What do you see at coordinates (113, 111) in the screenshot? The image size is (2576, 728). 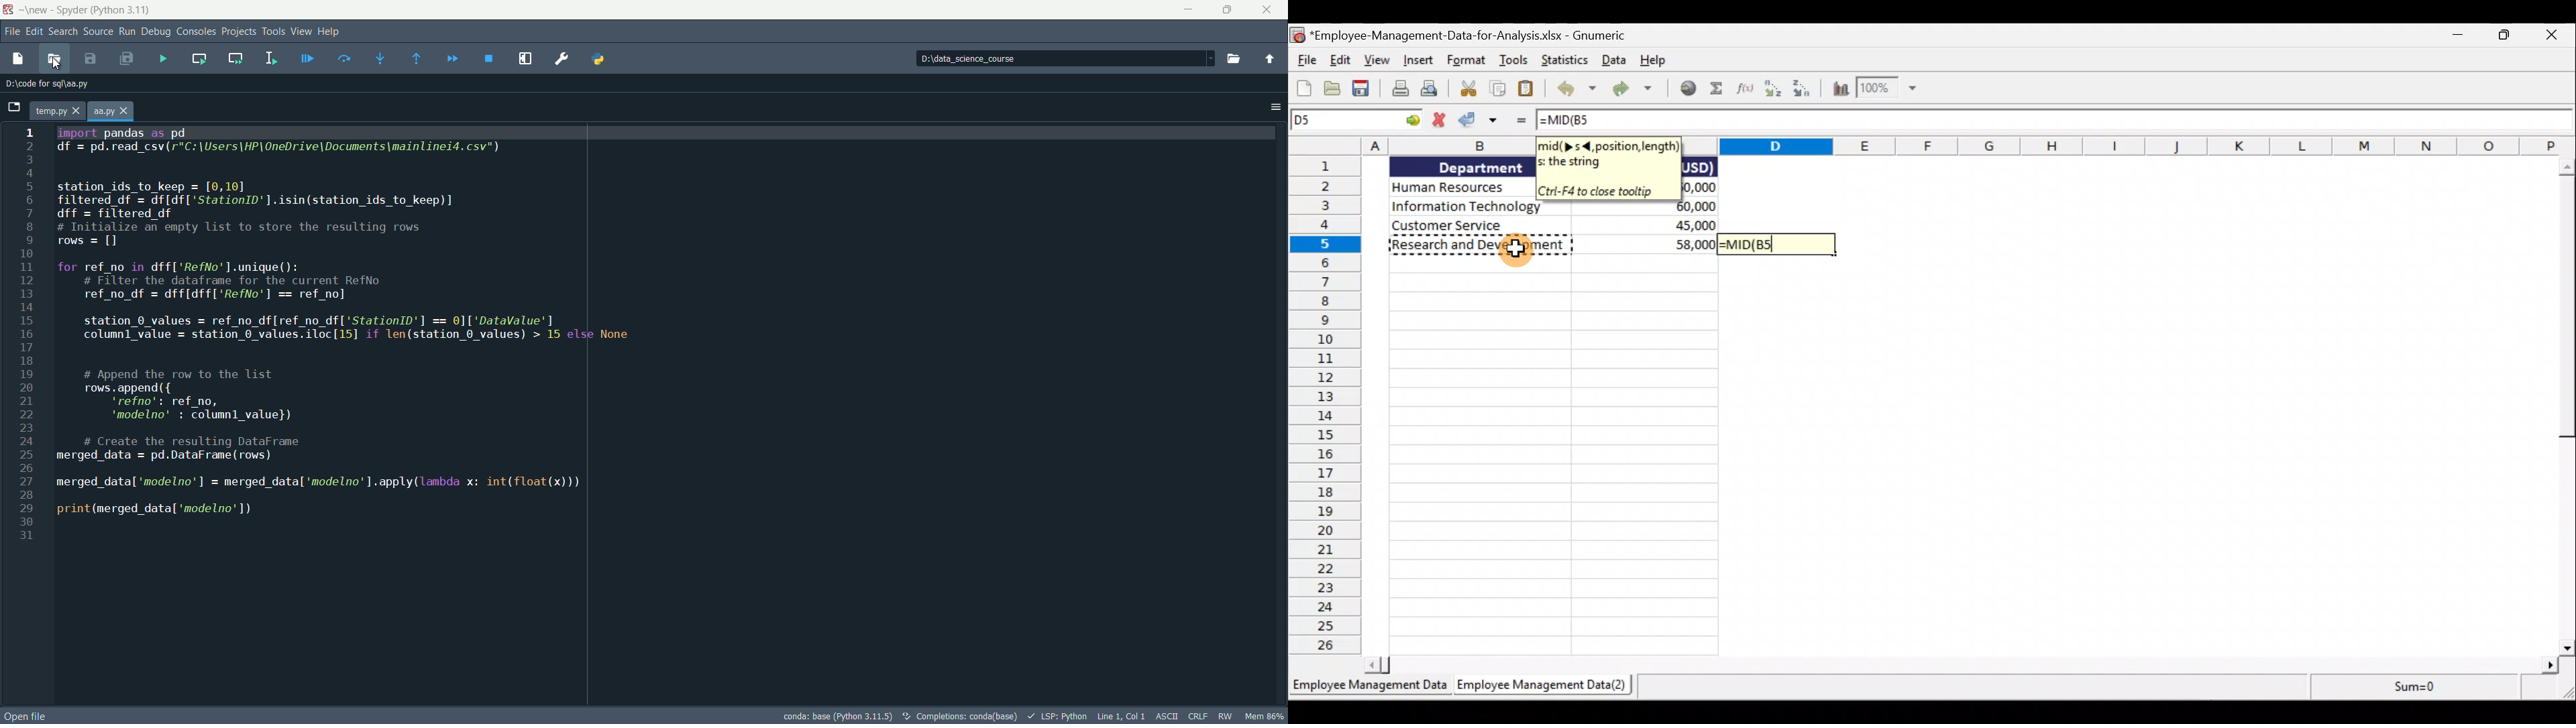 I see `File-2 tab` at bounding box center [113, 111].